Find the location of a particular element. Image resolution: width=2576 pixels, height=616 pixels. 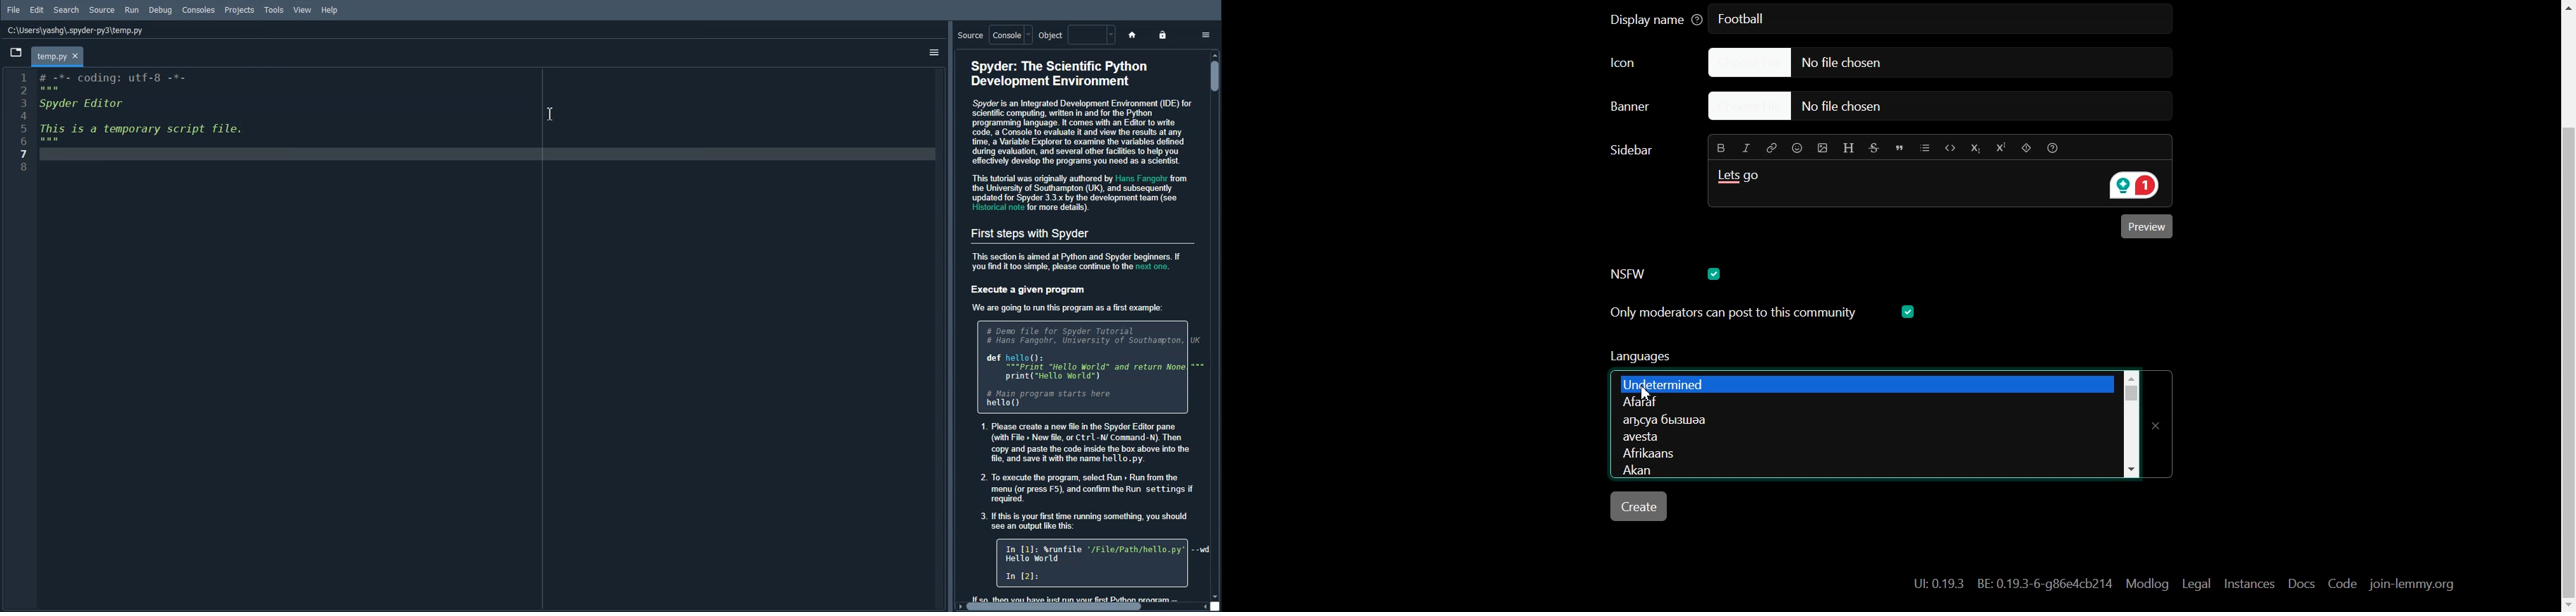

Create is located at coordinates (1641, 506).